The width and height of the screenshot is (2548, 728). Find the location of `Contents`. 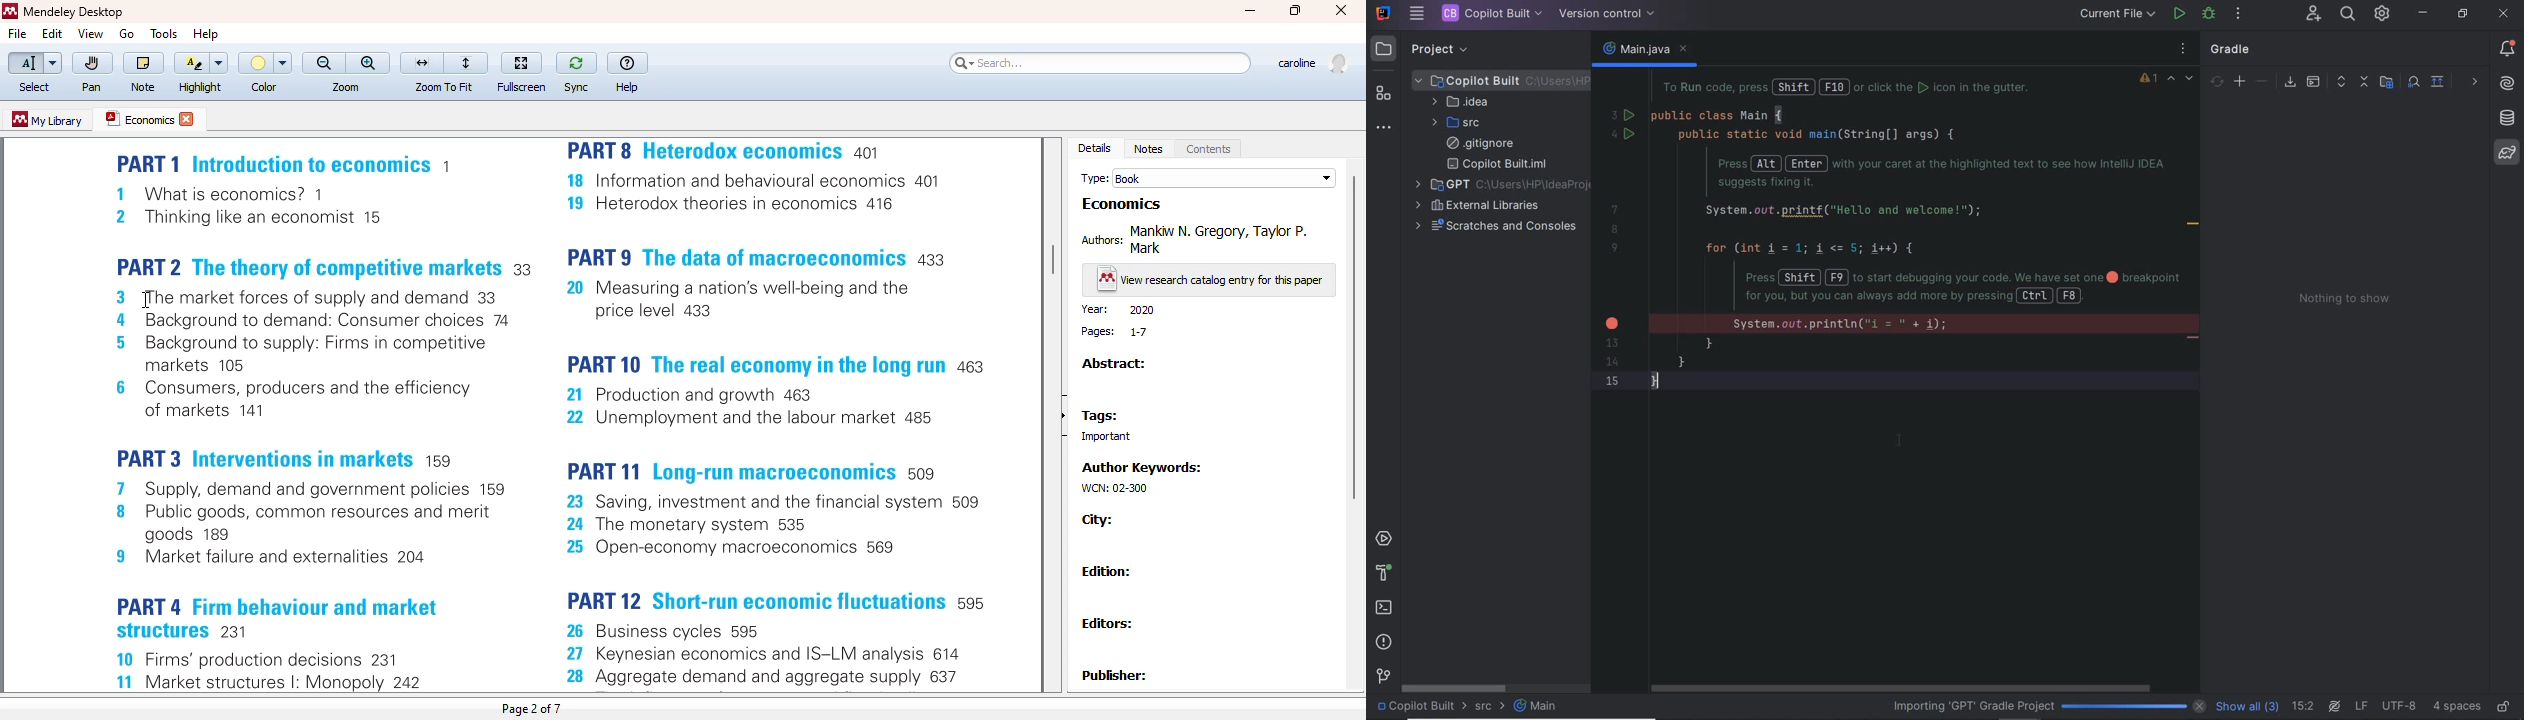

Contents is located at coordinates (1210, 147).